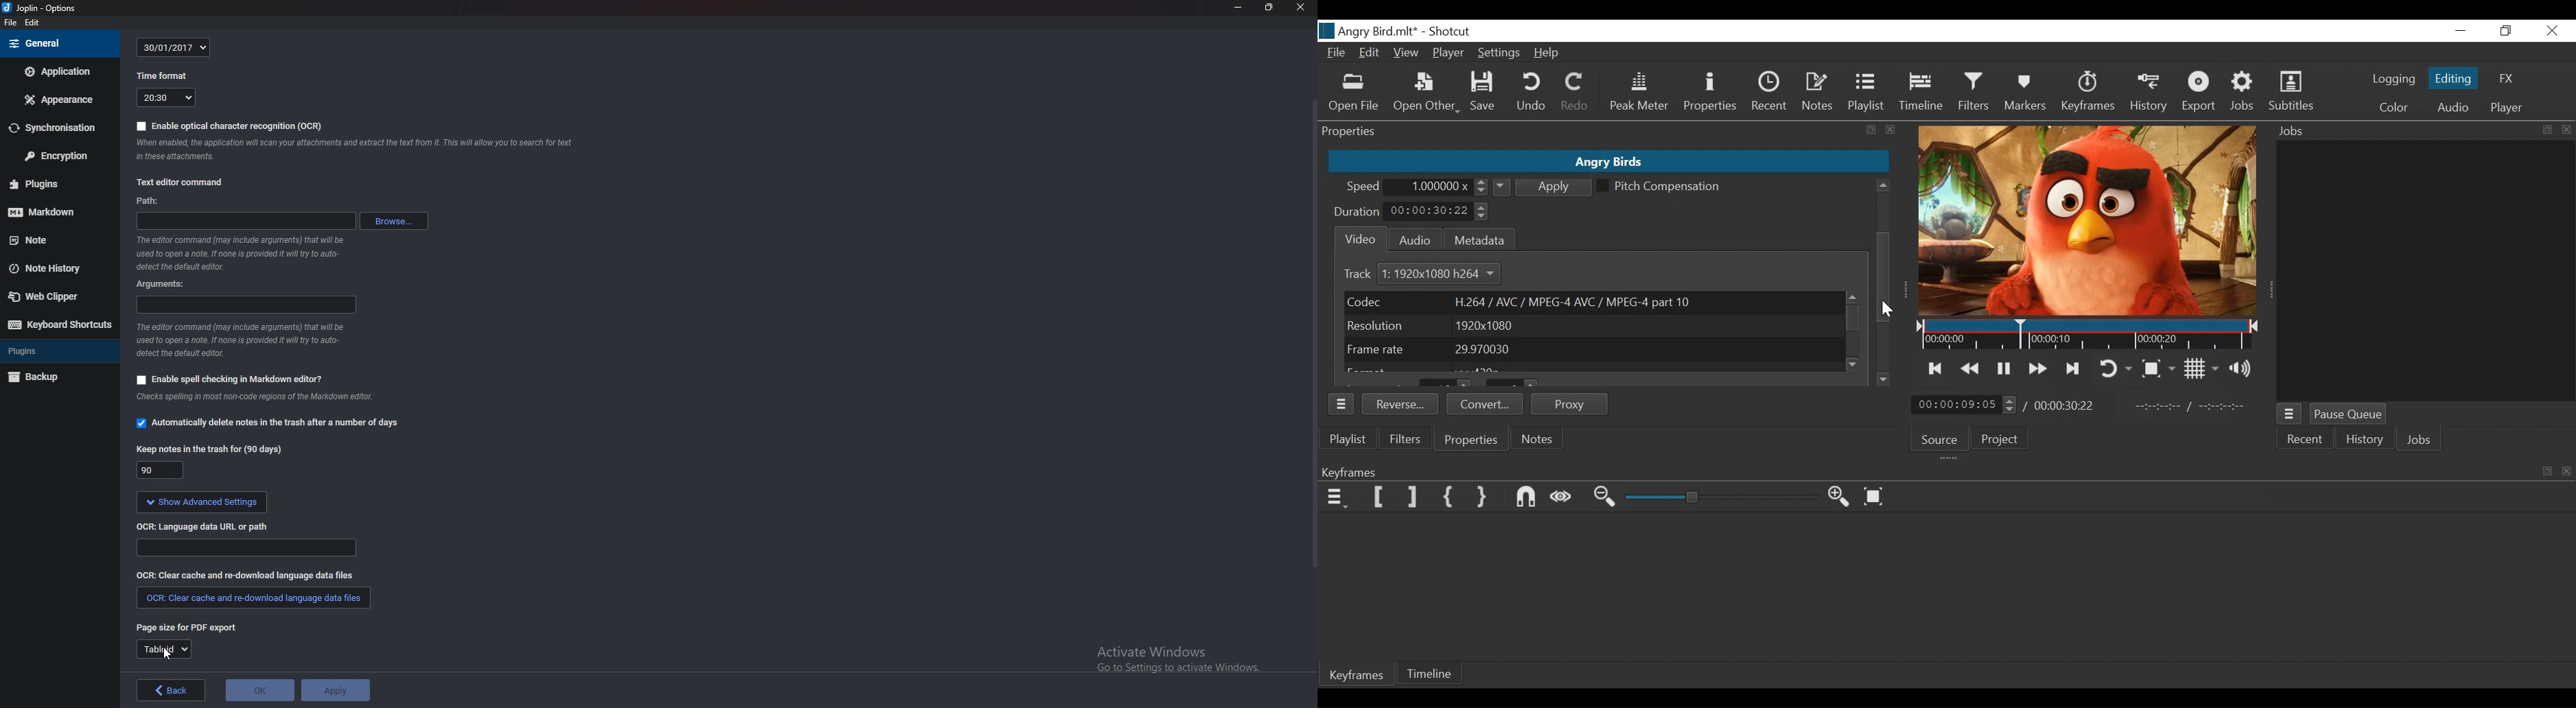  Describe the element at coordinates (1920, 94) in the screenshot. I see `Timeline` at that location.